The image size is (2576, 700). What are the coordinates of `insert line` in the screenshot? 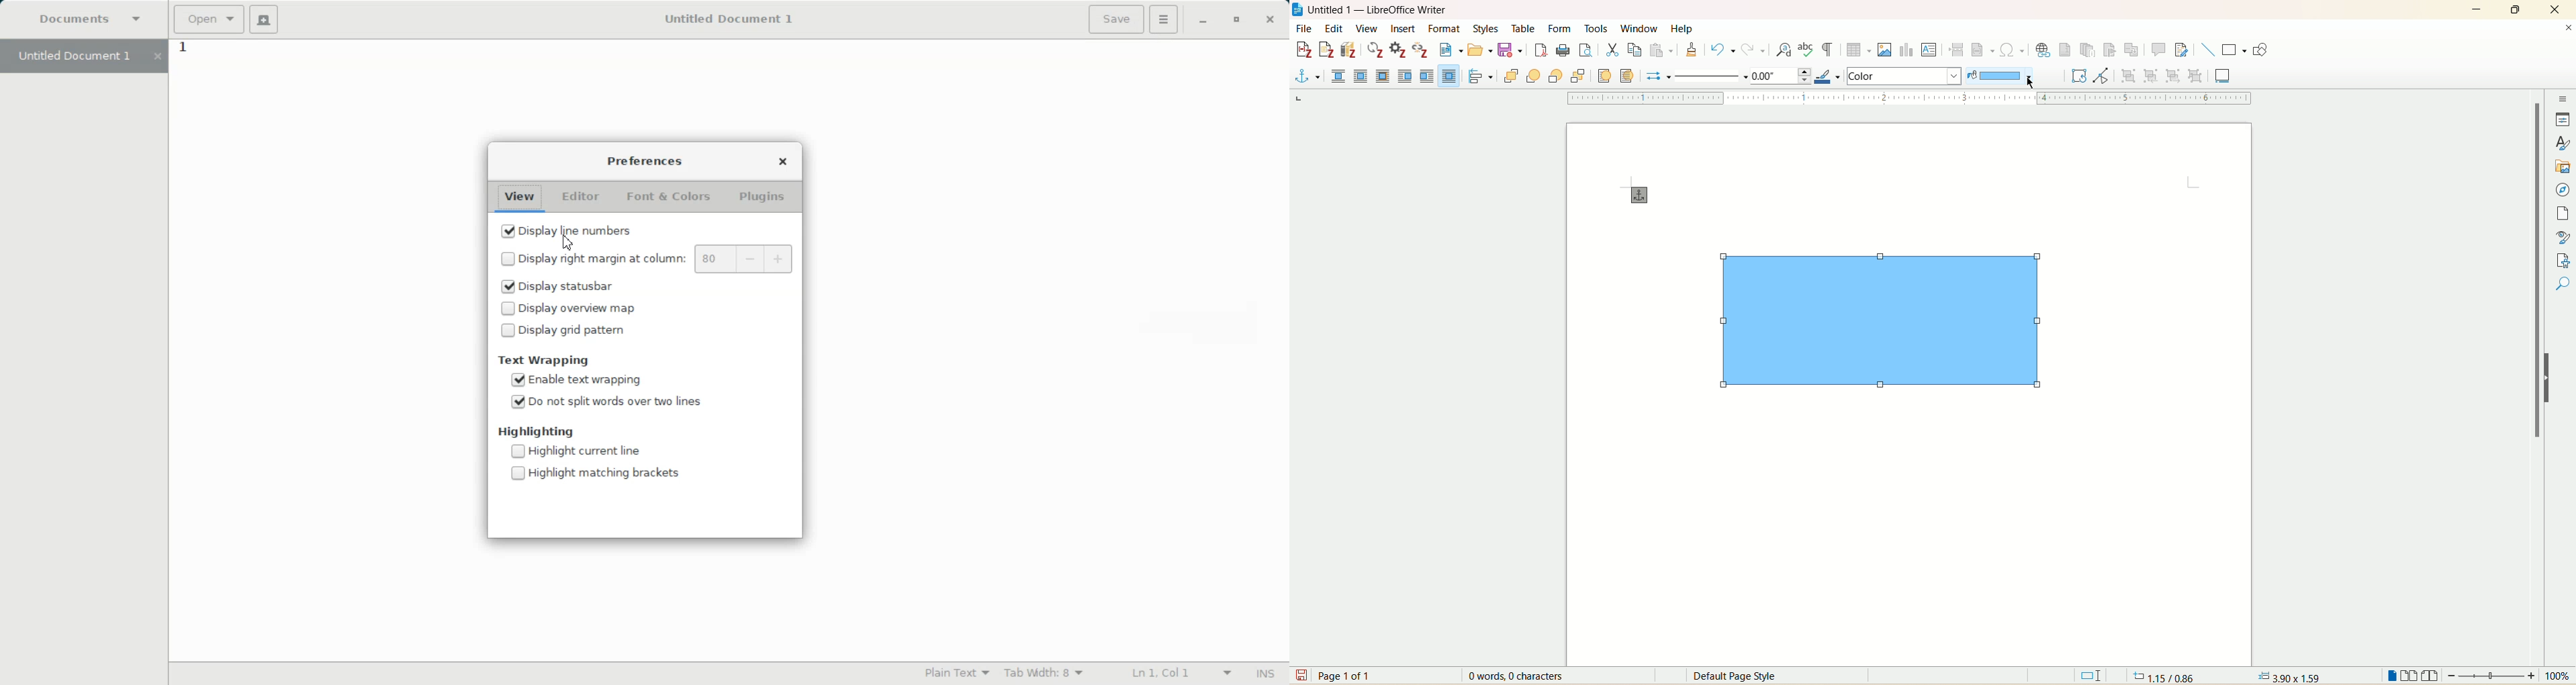 It's located at (2207, 50).